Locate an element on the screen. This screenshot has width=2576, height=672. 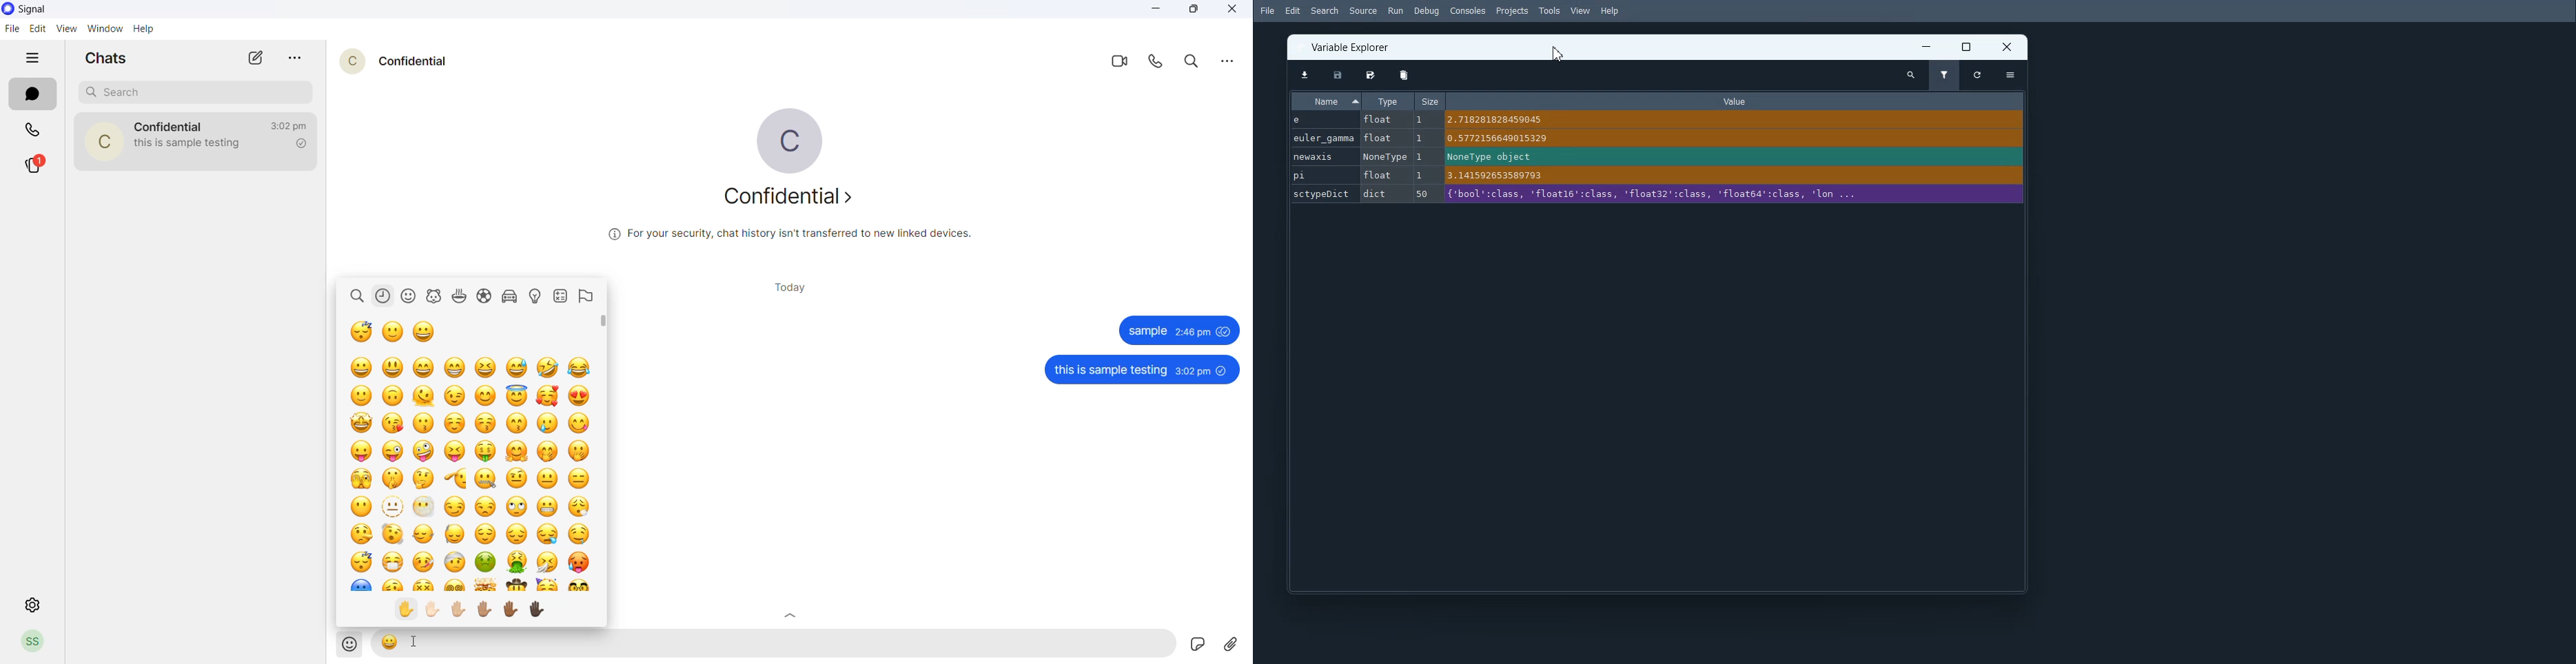
today title is located at coordinates (793, 287).